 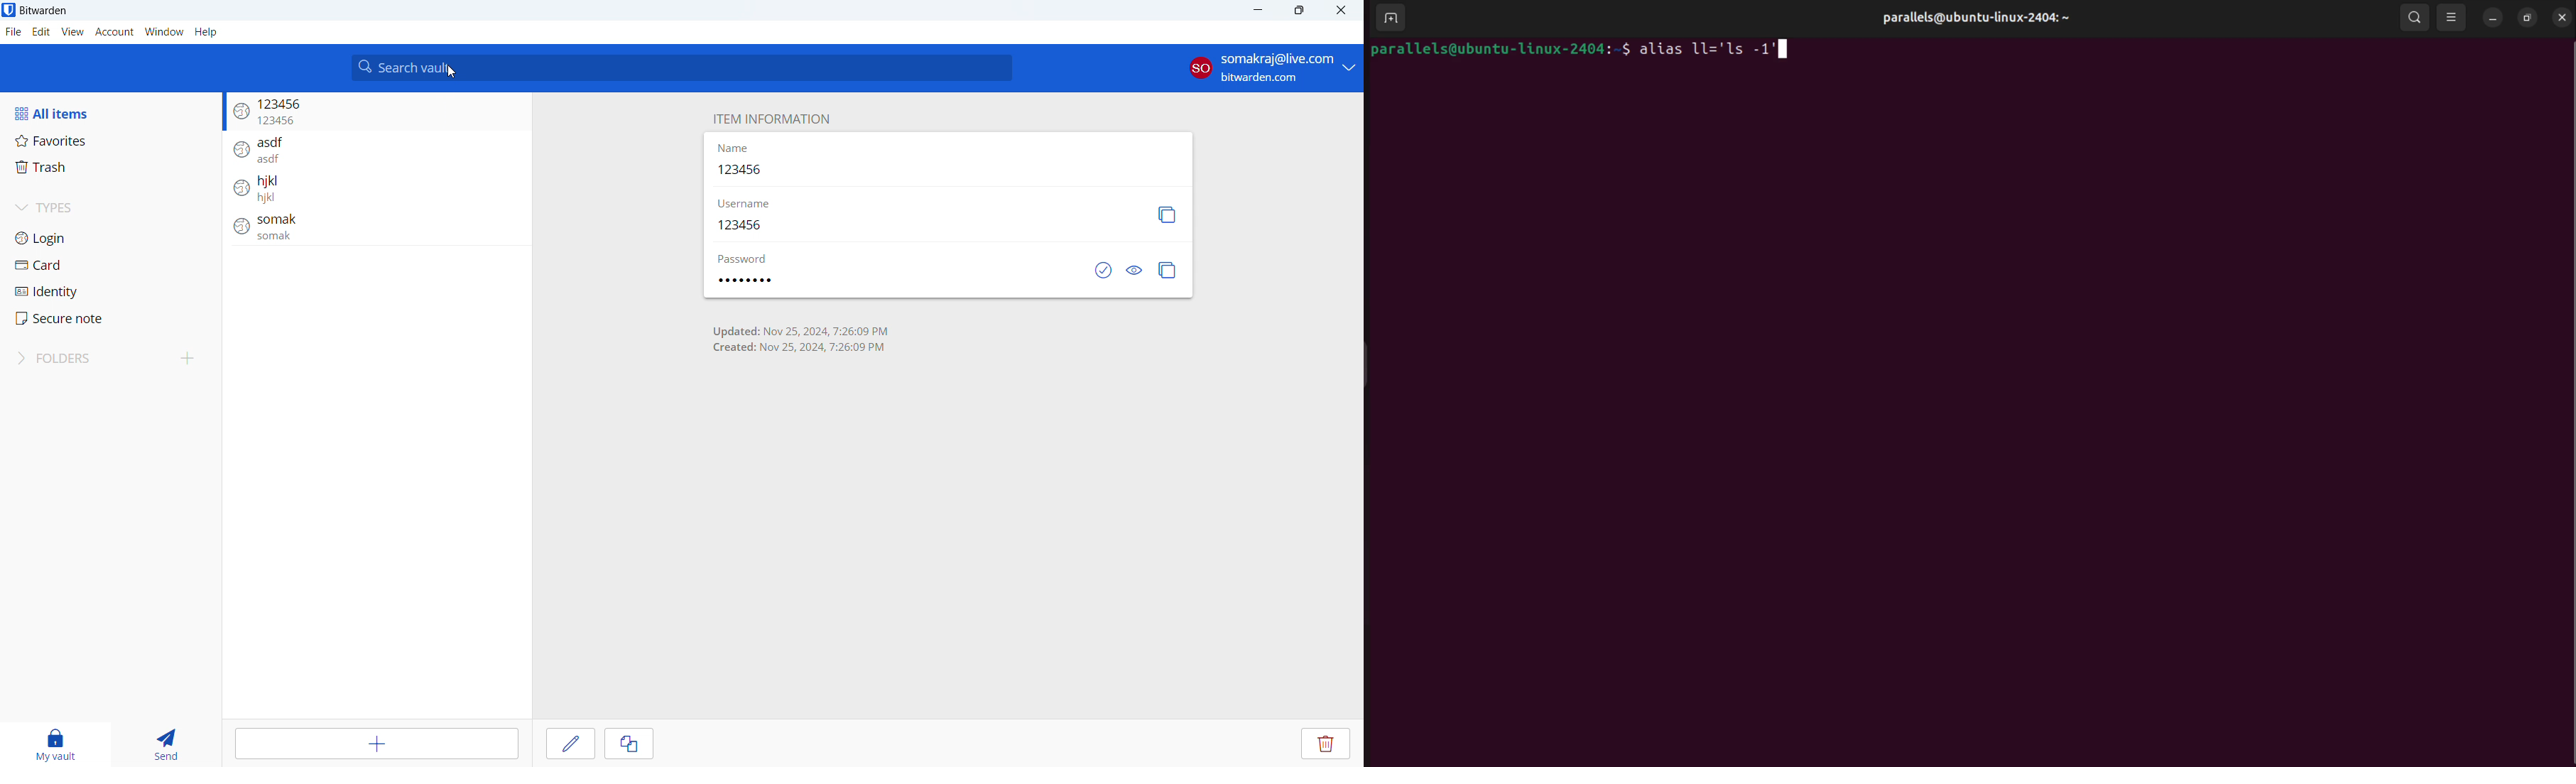 What do you see at coordinates (116, 33) in the screenshot?
I see `account` at bounding box center [116, 33].